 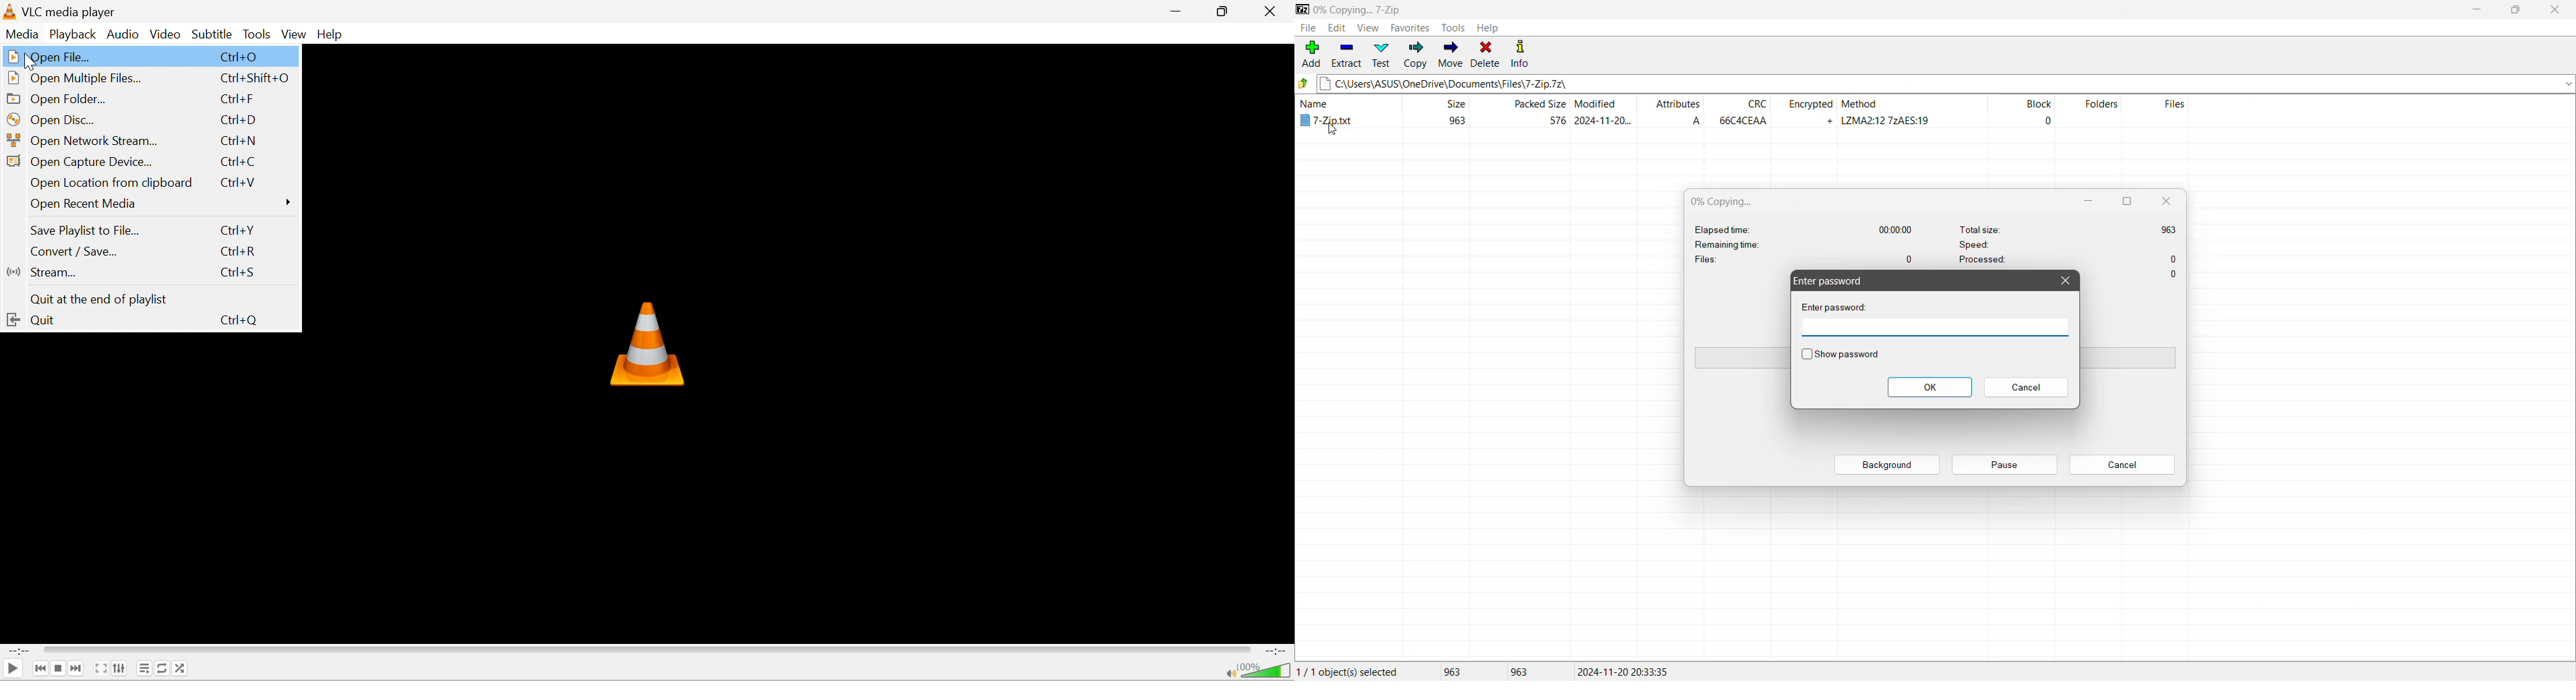 What do you see at coordinates (1525, 672) in the screenshot?
I see `963` at bounding box center [1525, 672].